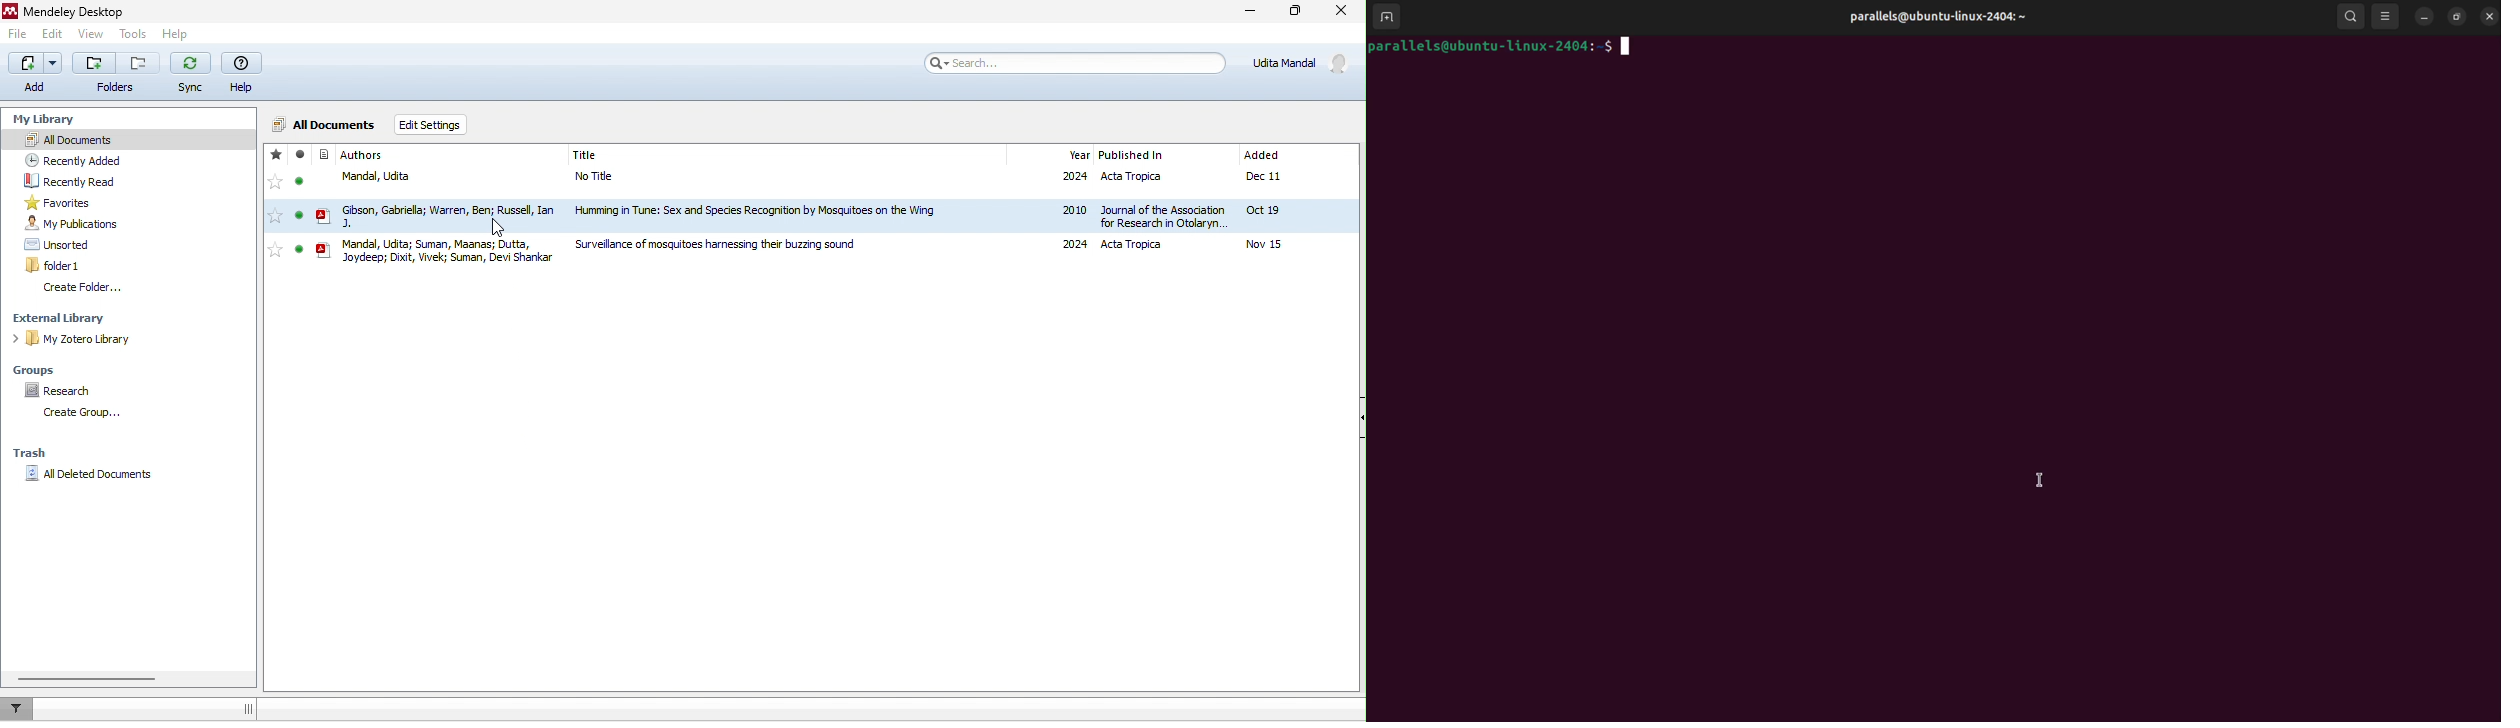  What do you see at coordinates (117, 86) in the screenshot?
I see `folders` at bounding box center [117, 86].